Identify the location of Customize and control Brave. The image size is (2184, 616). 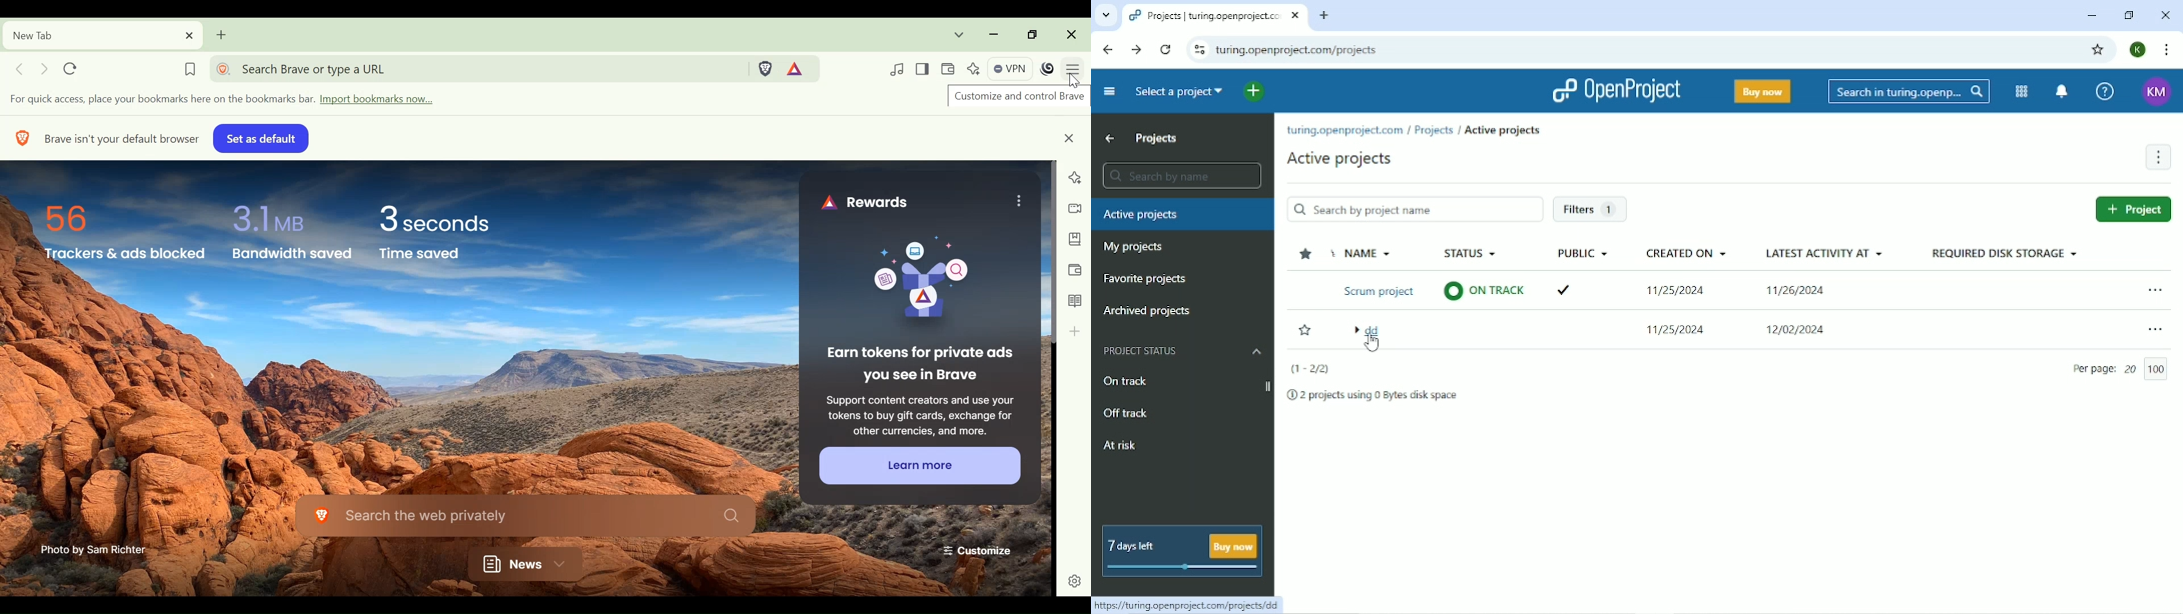
(1018, 94).